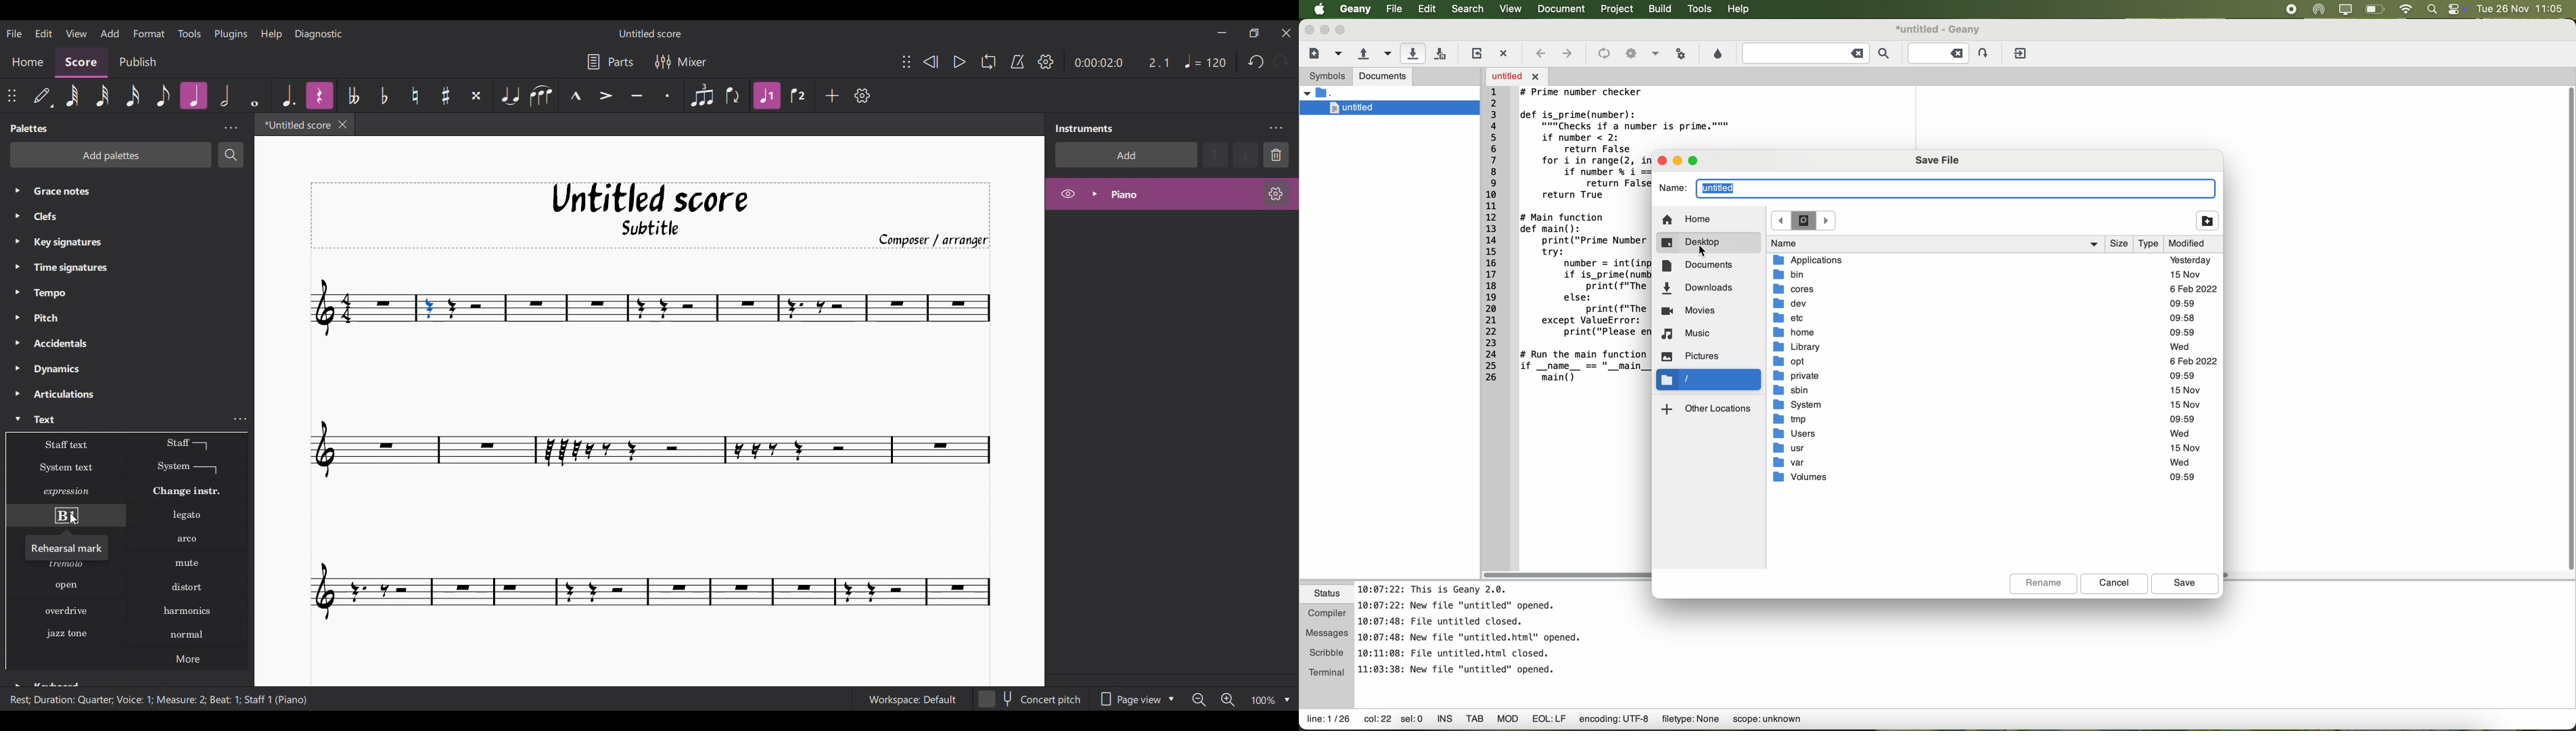 The width and height of the screenshot is (2576, 756). What do you see at coordinates (415, 95) in the screenshot?
I see `Toggle natural` at bounding box center [415, 95].